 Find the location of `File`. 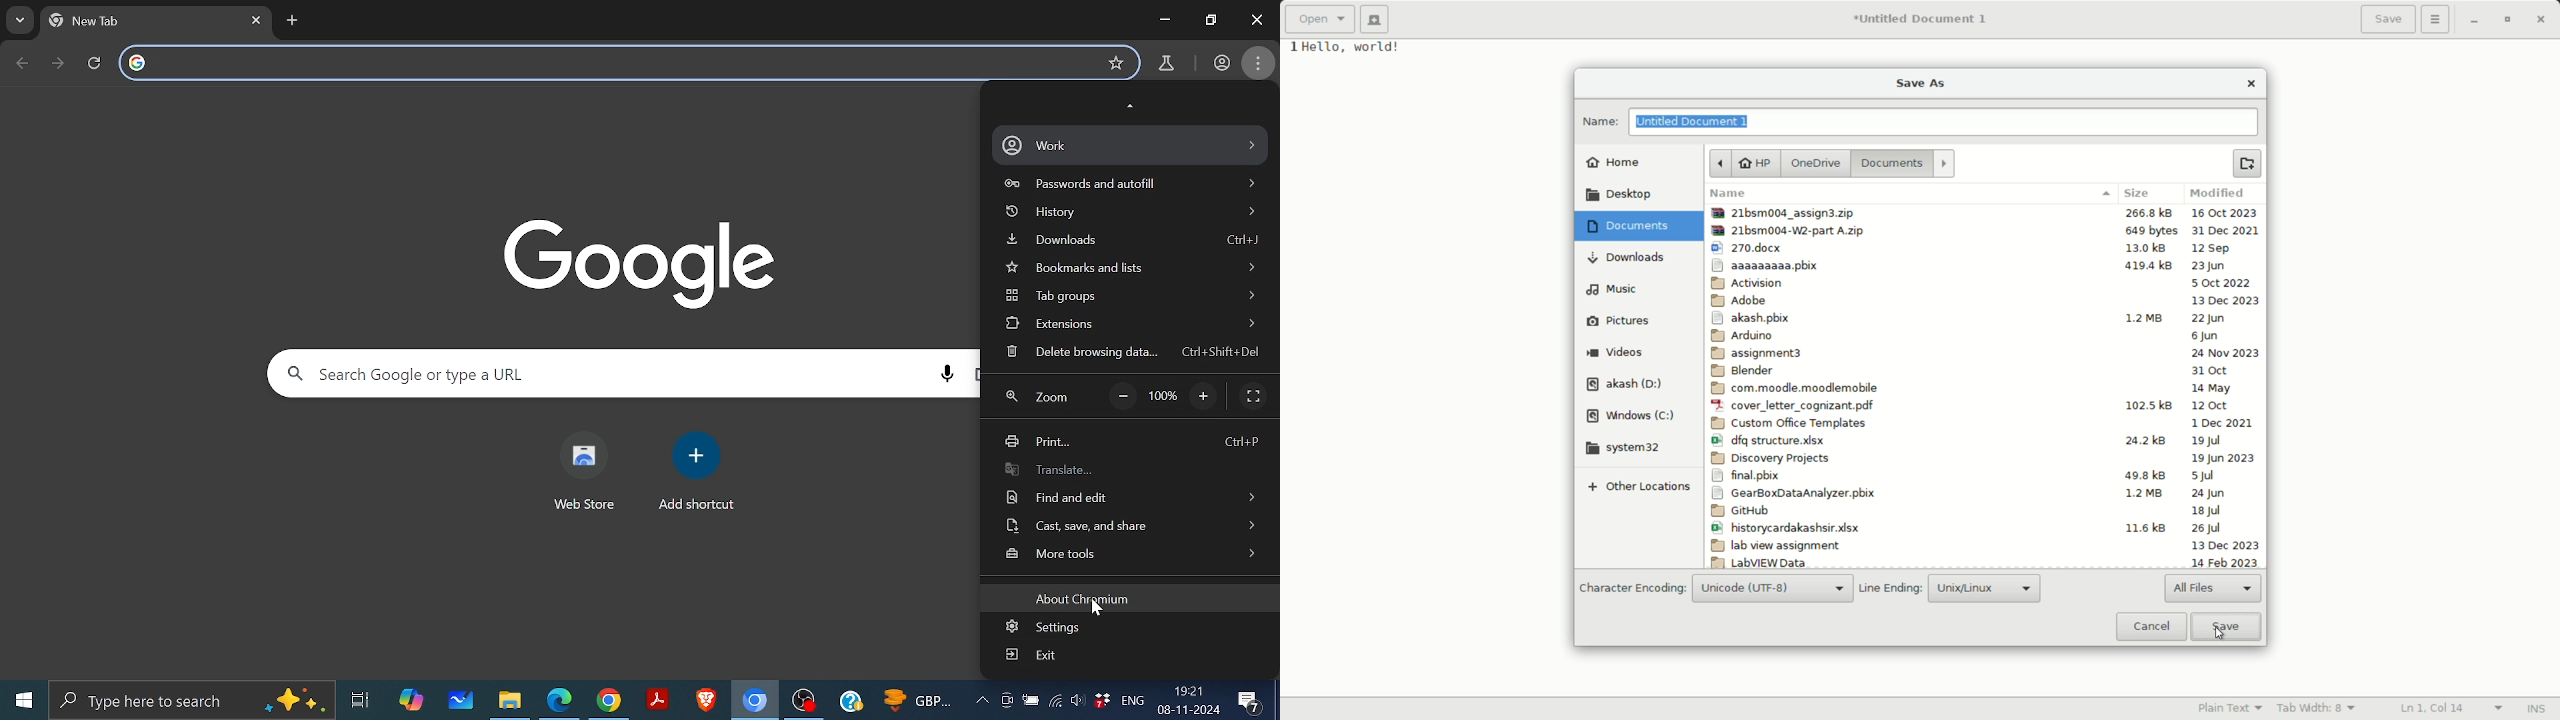

File is located at coordinates (1983, 335).